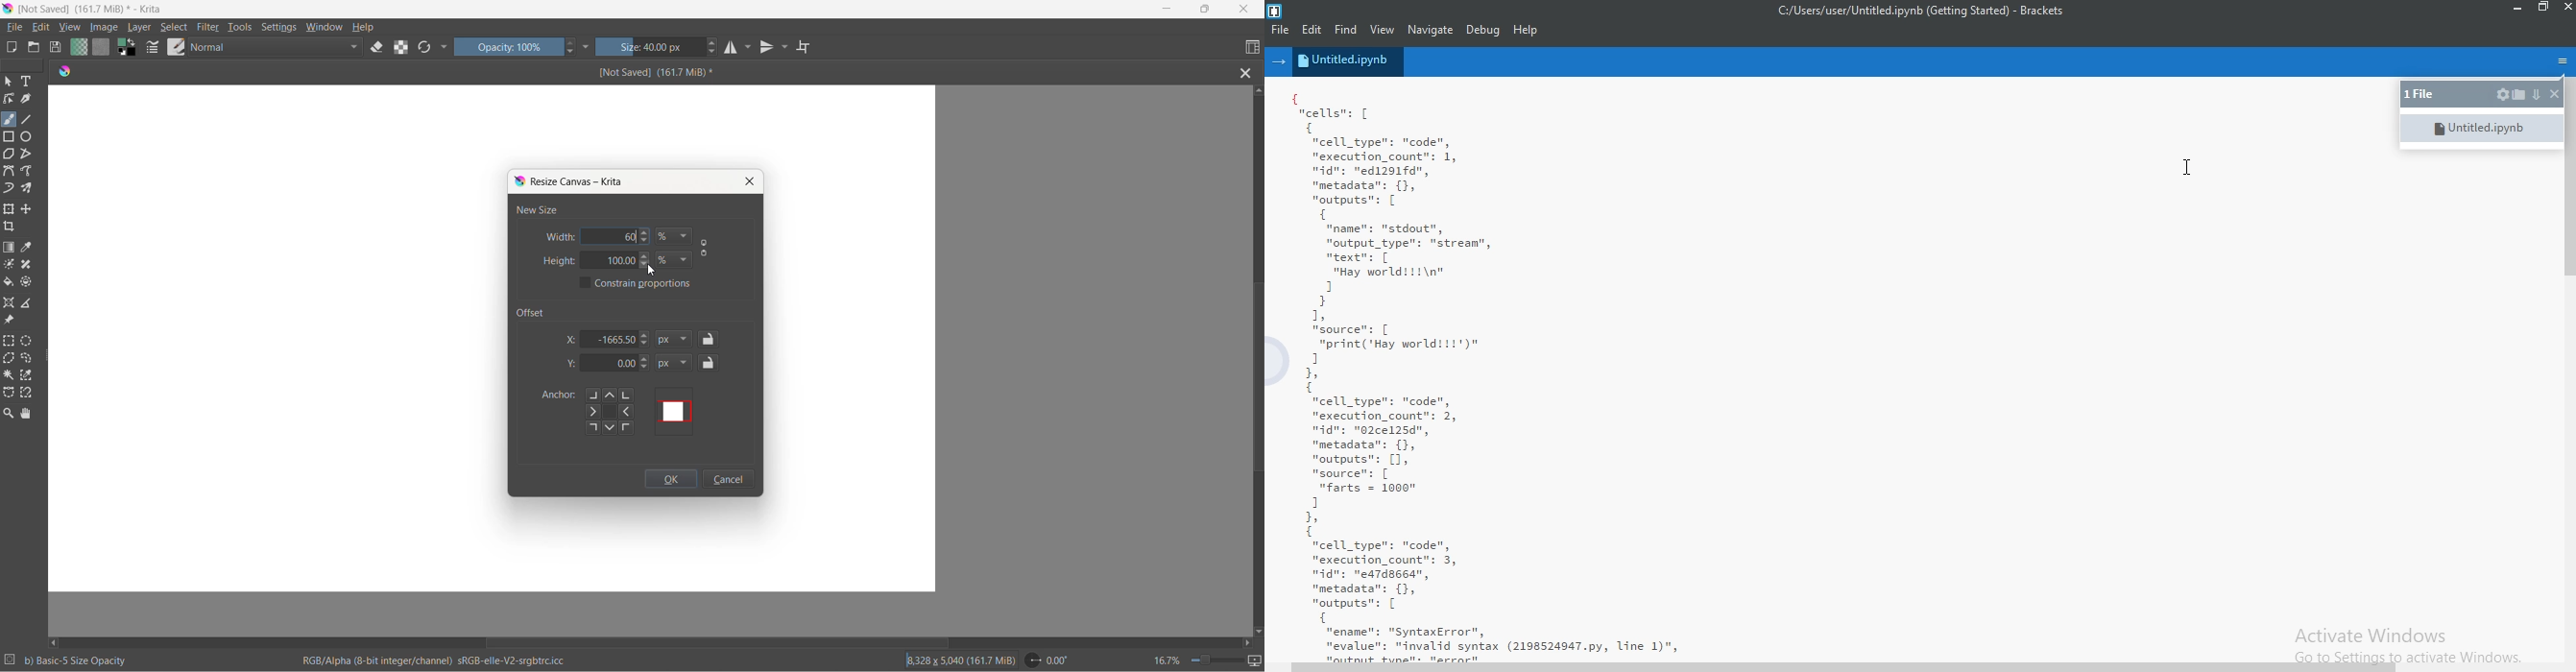 The height and width of the screenshot is (672, 2576). What do you see at coordinates (1275, 8) in the screenshot?
I see `logo` at bounding box center [1275, 8].